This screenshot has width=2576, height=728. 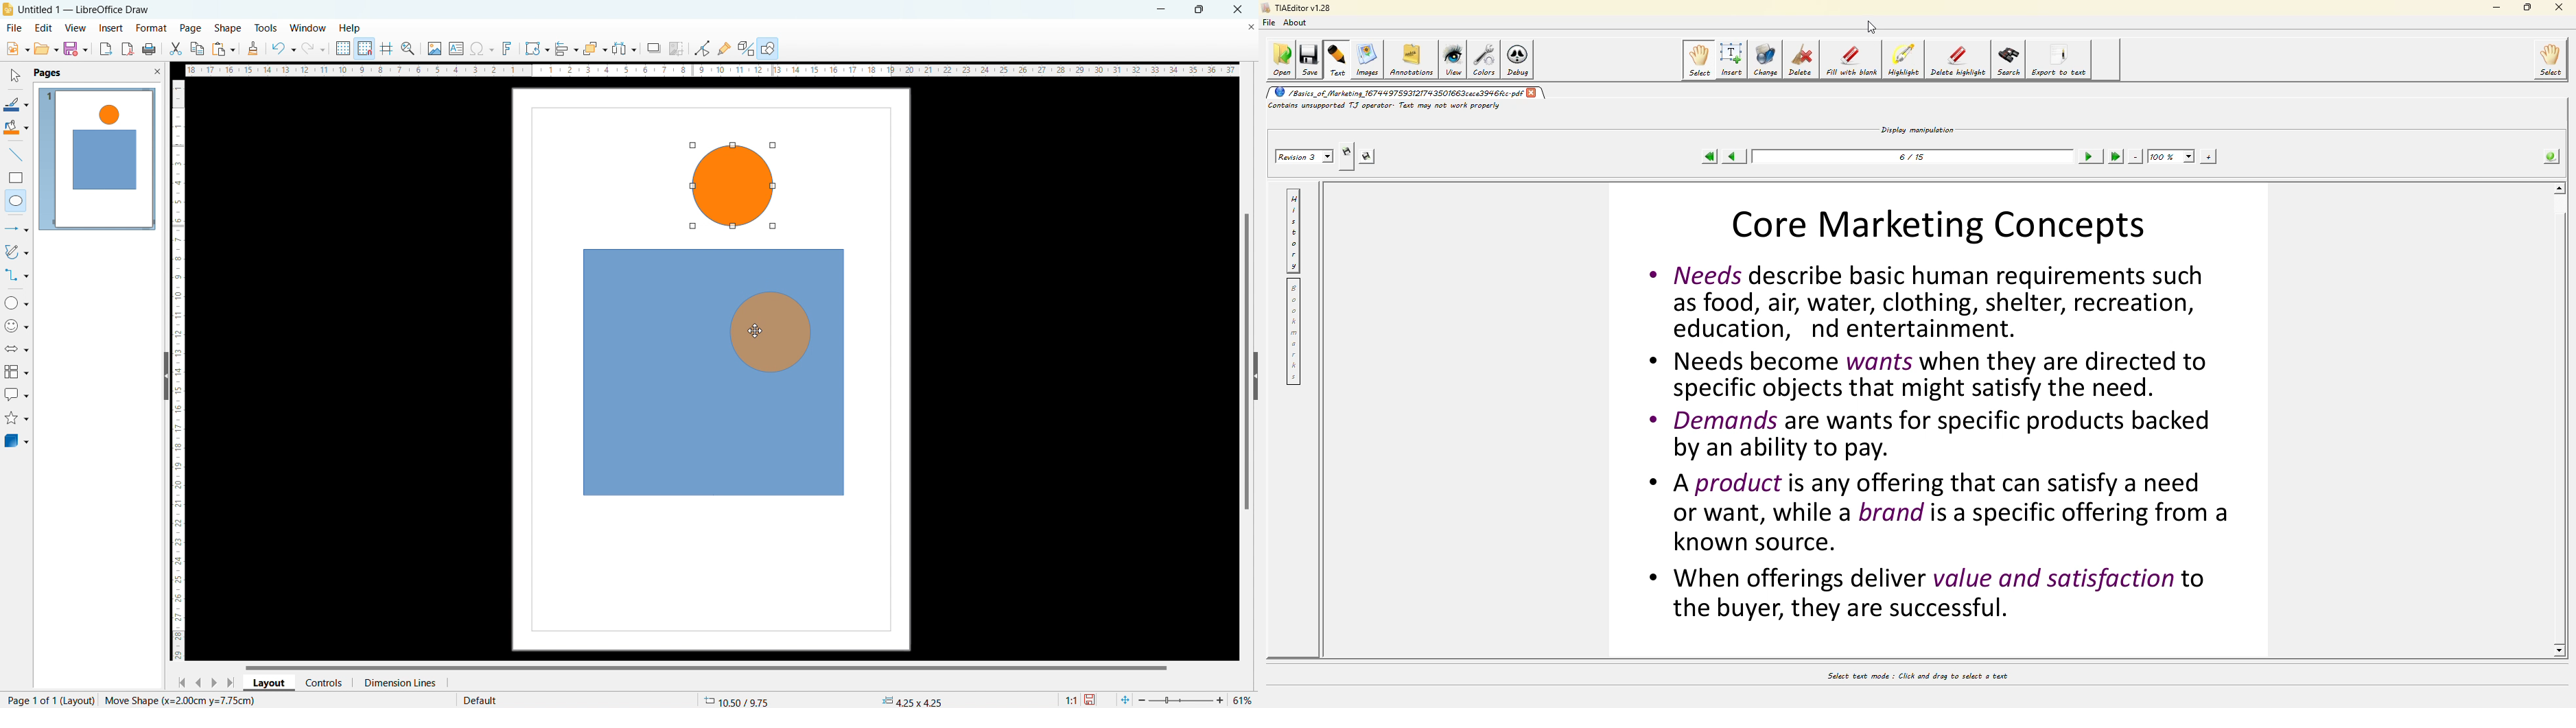 I want to click on guidelines while moving, so click(x=387, y=49).